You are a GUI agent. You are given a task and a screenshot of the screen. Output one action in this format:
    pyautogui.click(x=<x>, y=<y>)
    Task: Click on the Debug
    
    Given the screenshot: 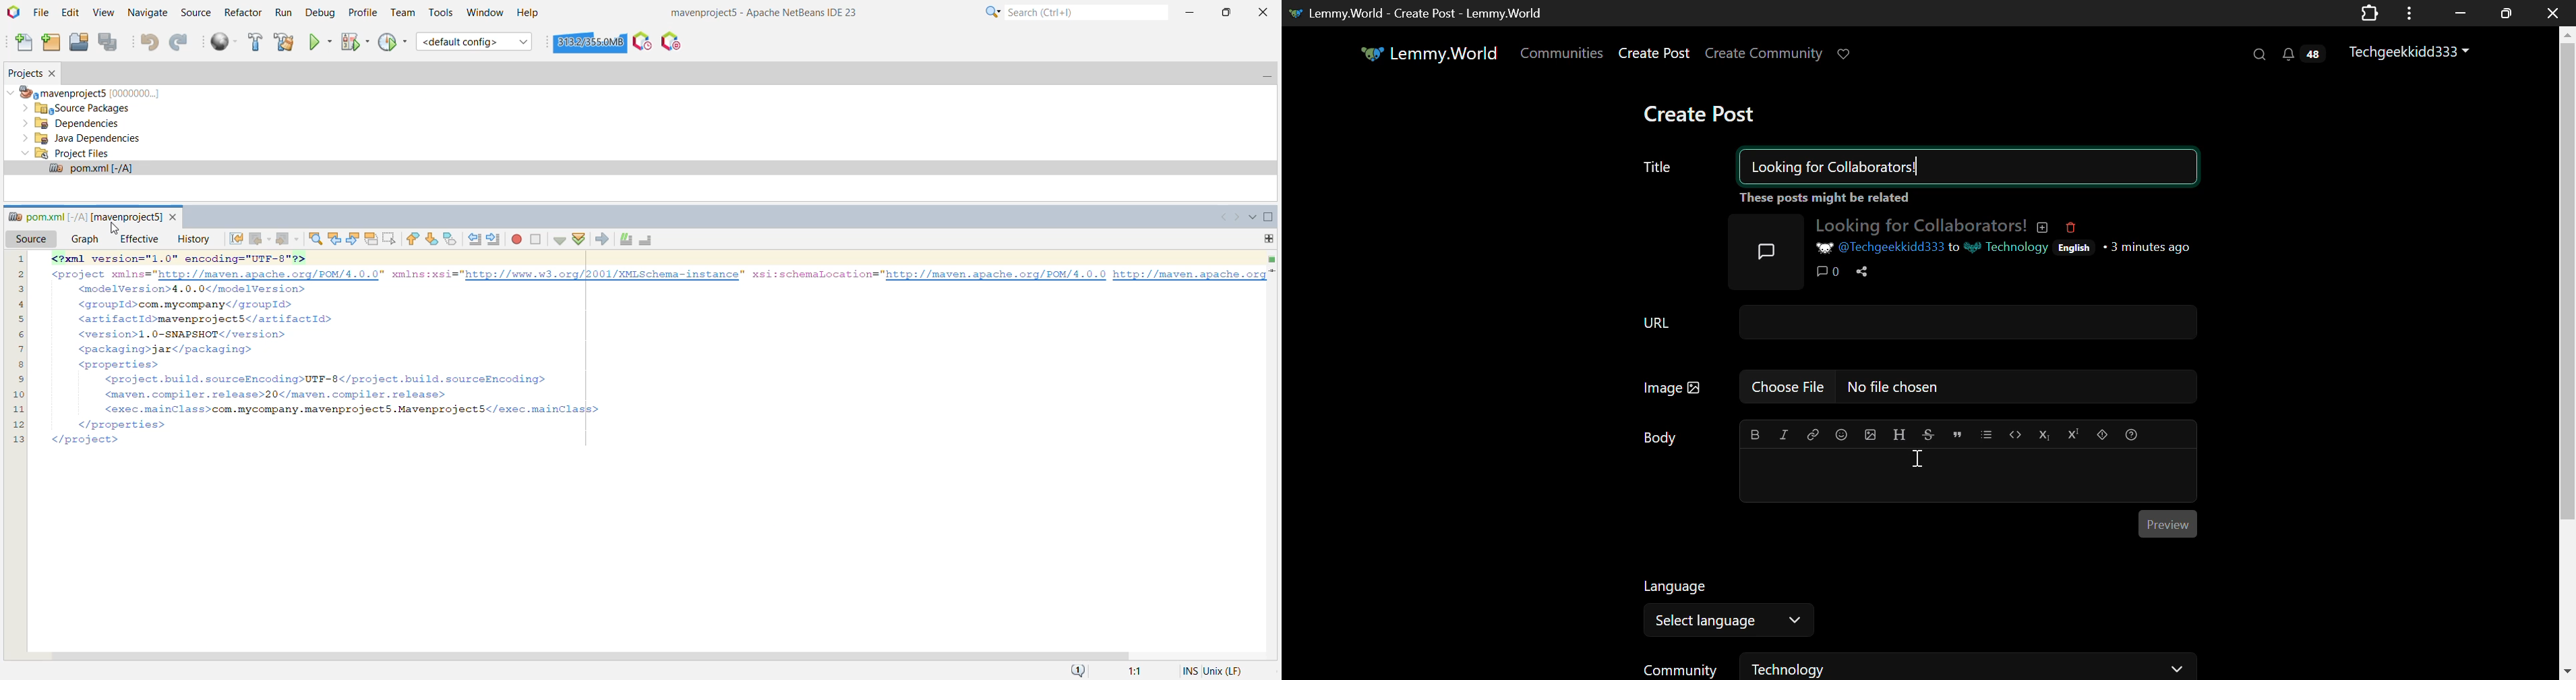 What is the action you would take?
    pyautogui.click(x=318, y=13)
    